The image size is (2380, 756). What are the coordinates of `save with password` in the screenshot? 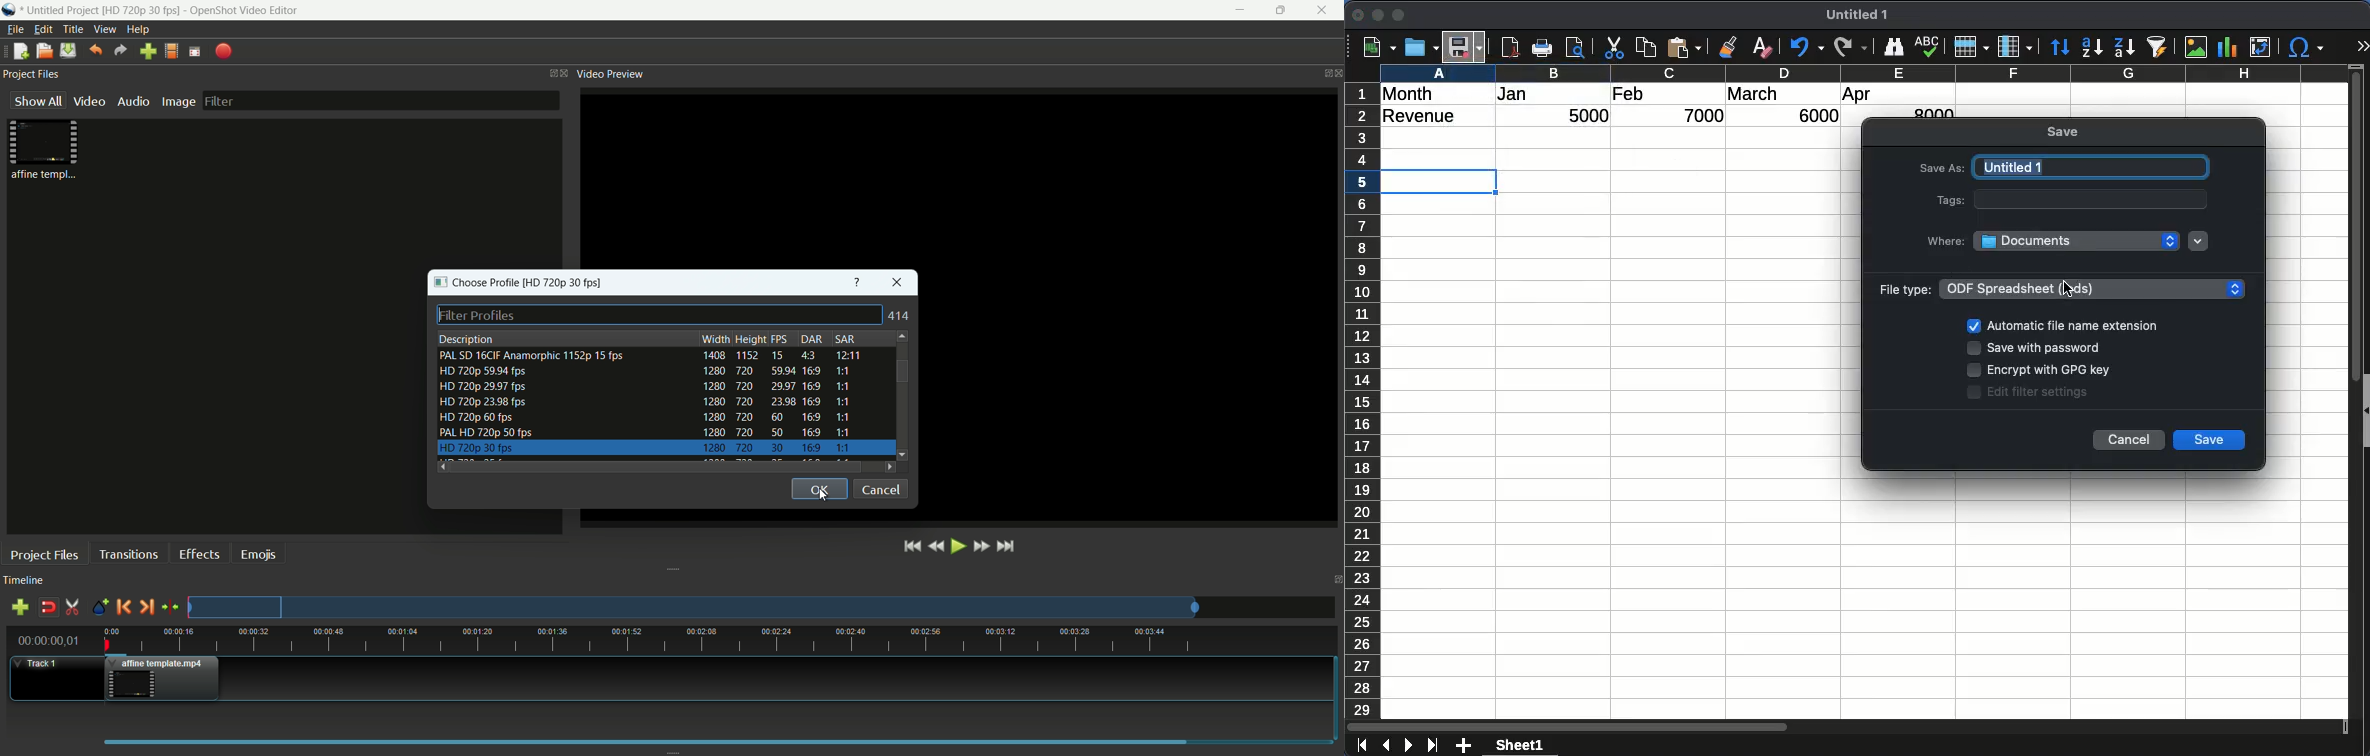 It's located at (2044, 351).